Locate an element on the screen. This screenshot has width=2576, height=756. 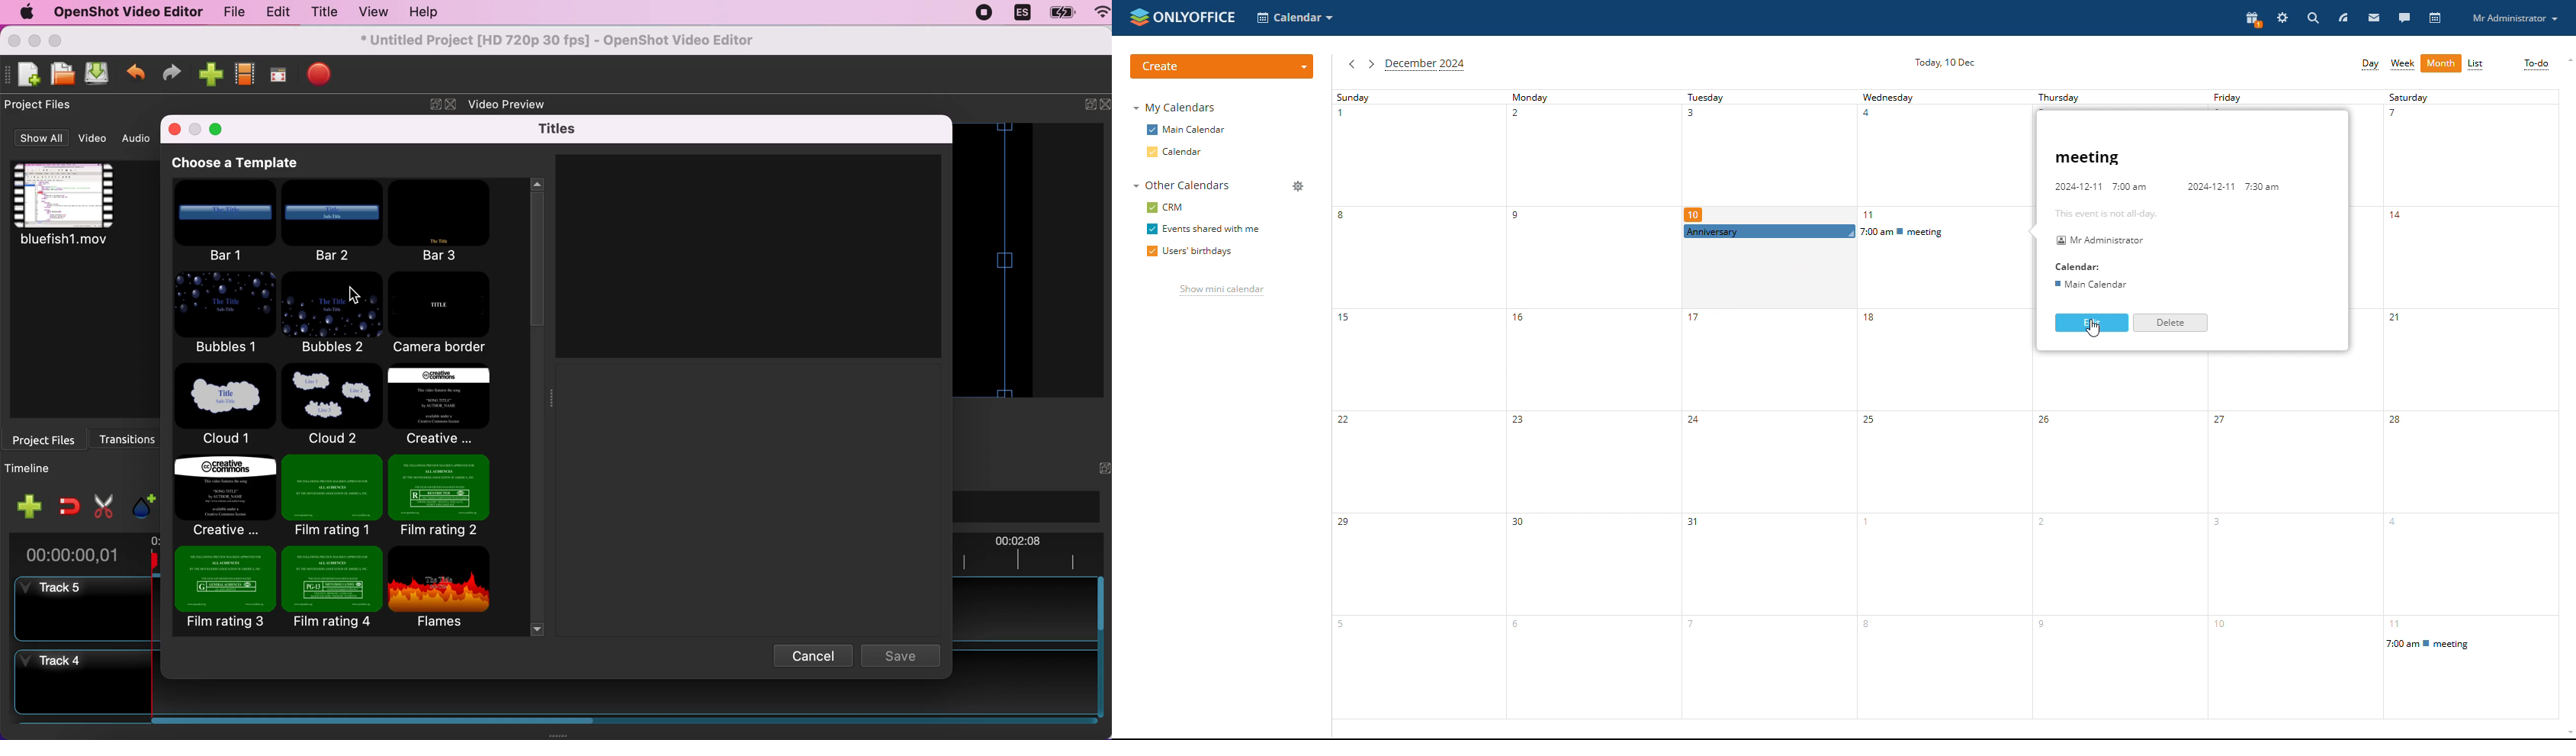
track 5 is located at coordinates (77, 608).